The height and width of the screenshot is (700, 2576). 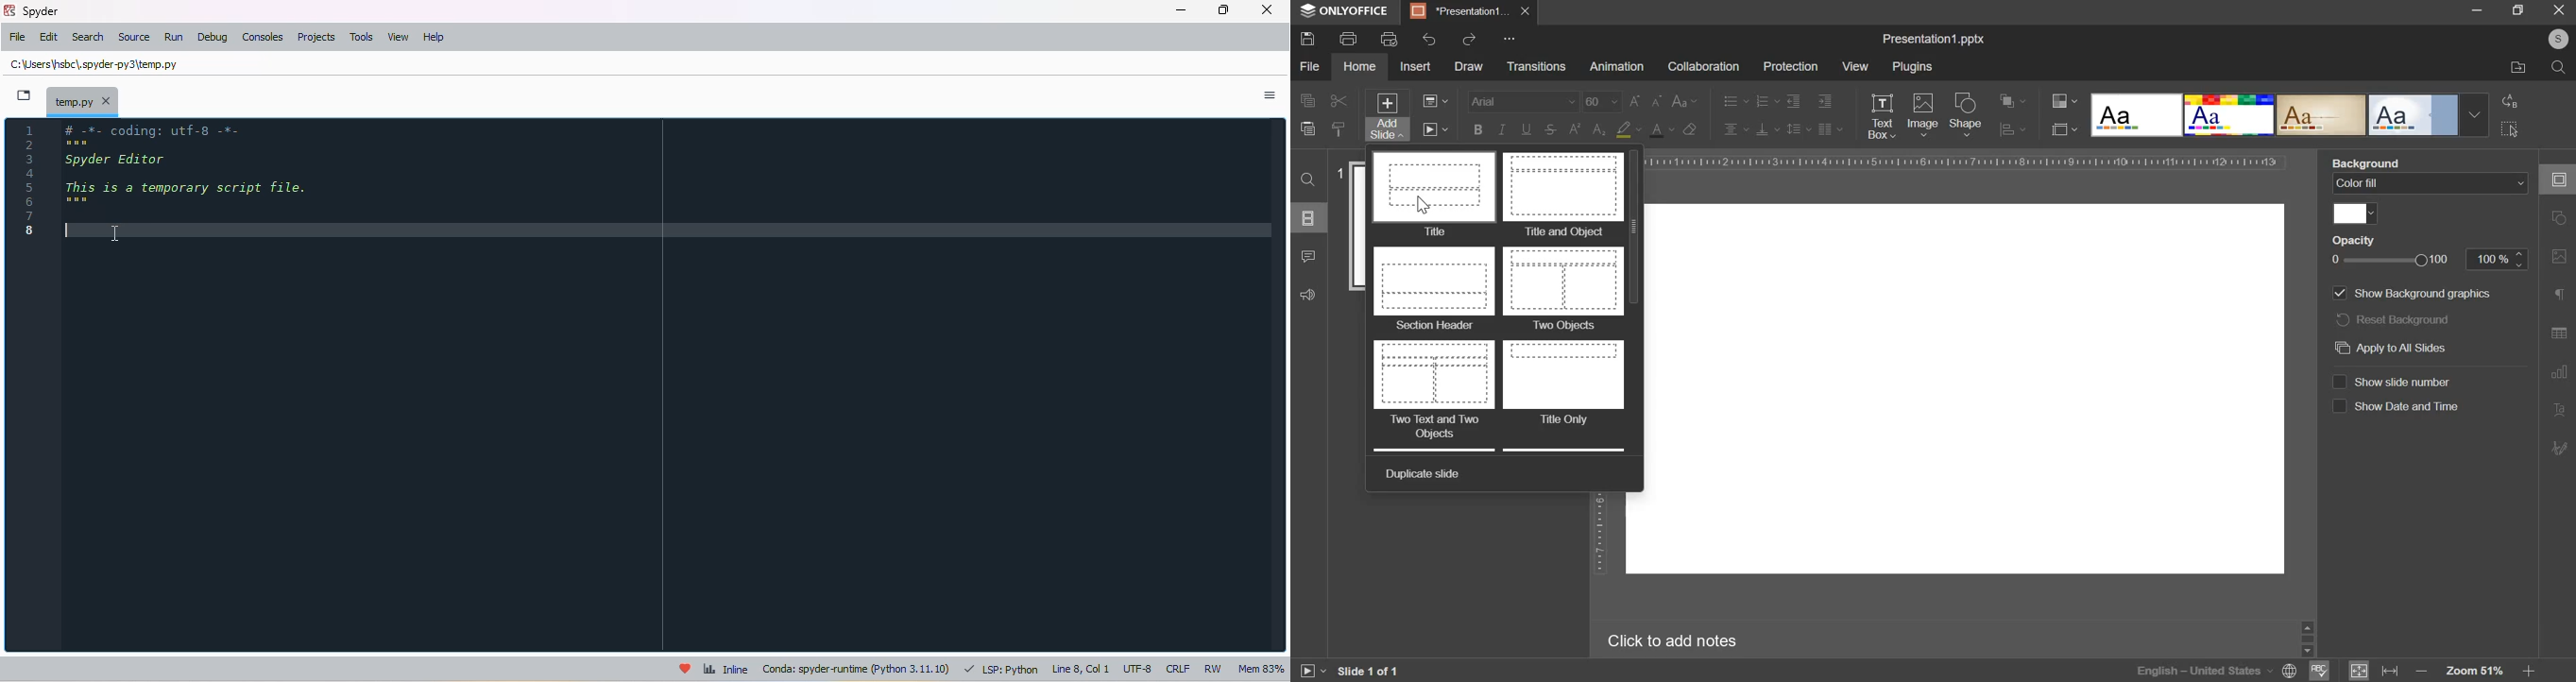 What do you see at coordinates (2393, 319) in the screenshot?
I see `reset background` at bounding box center [2393, 319].